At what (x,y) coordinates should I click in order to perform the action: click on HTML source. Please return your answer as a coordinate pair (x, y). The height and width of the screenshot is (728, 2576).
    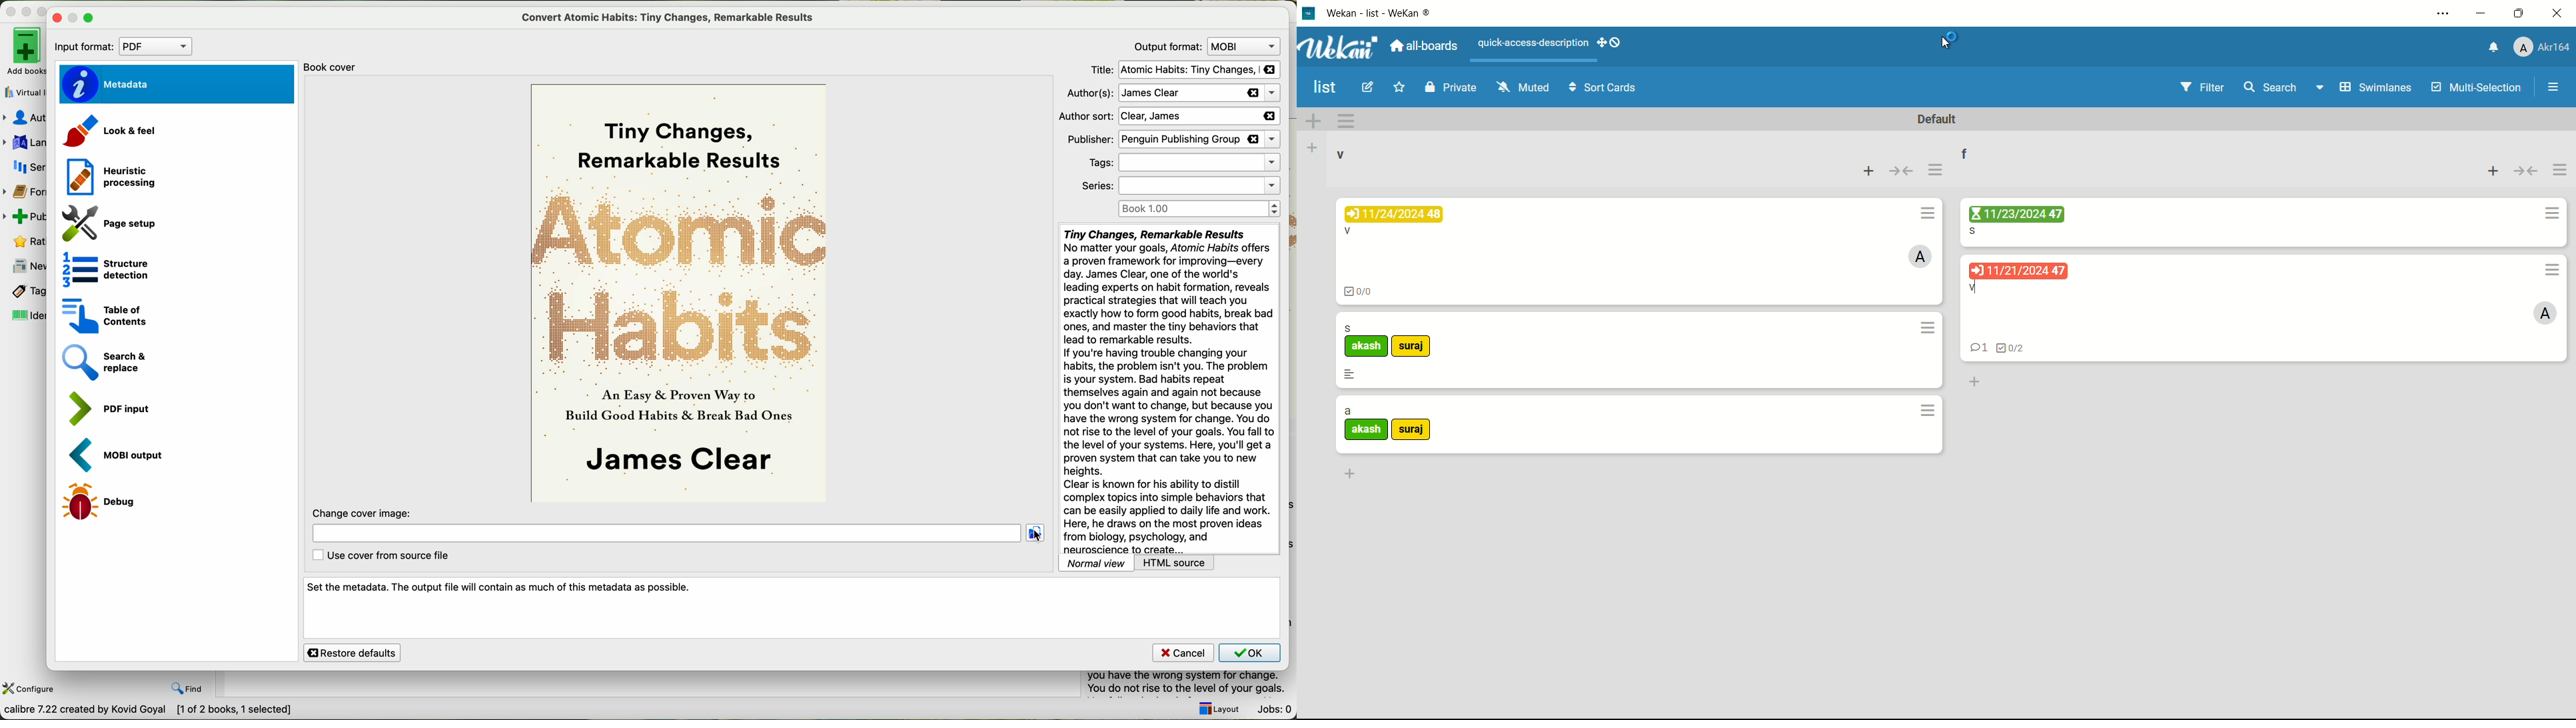
    Looking at the image, I should click on (1176, 563).